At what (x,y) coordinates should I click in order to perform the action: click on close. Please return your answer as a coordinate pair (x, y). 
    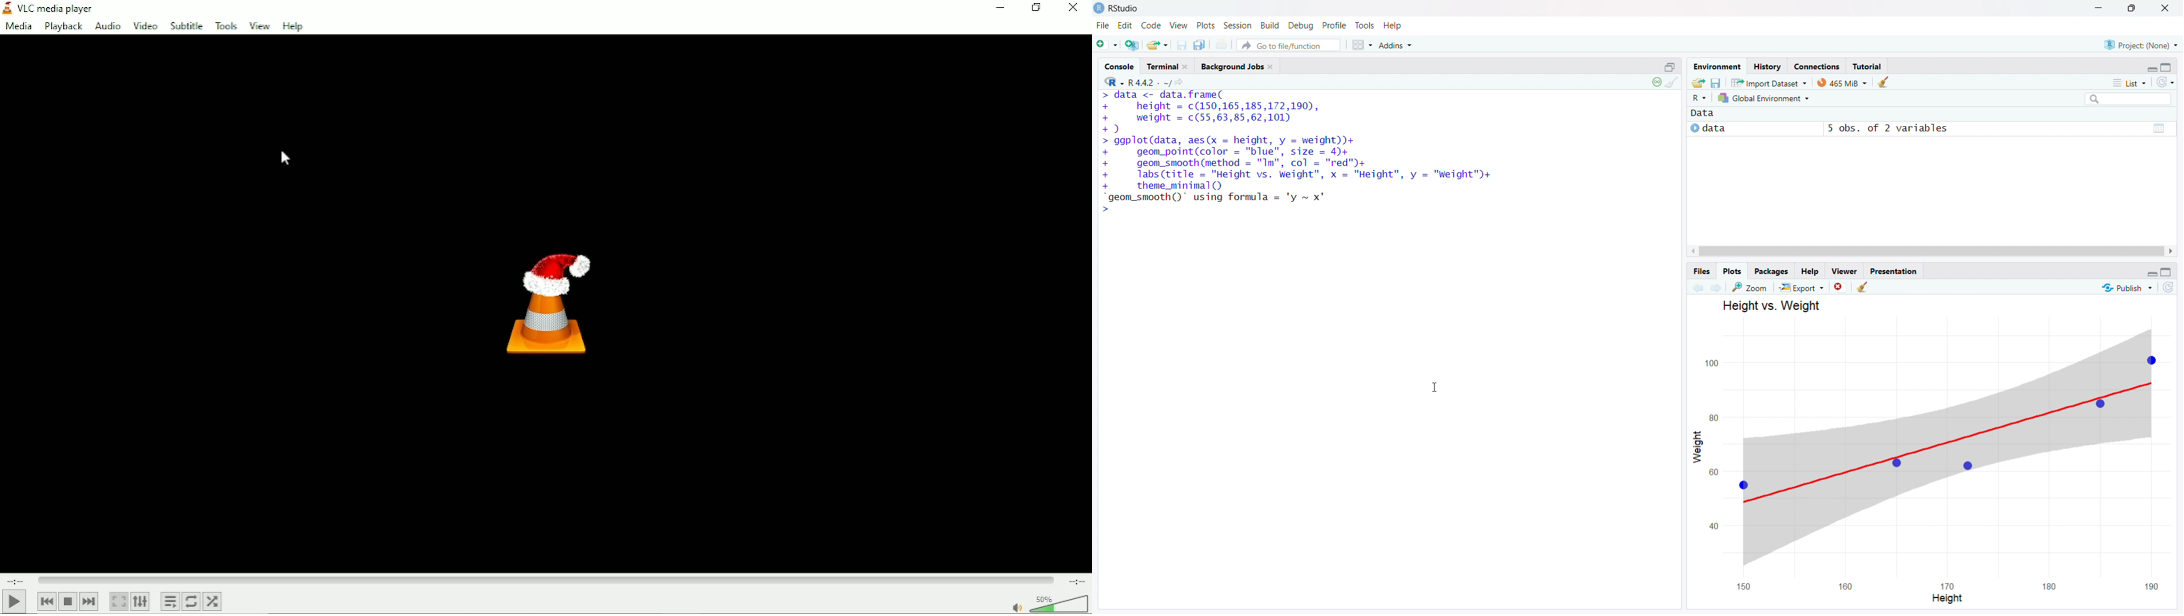
    Looking at the image, I should click on (2166, 8).